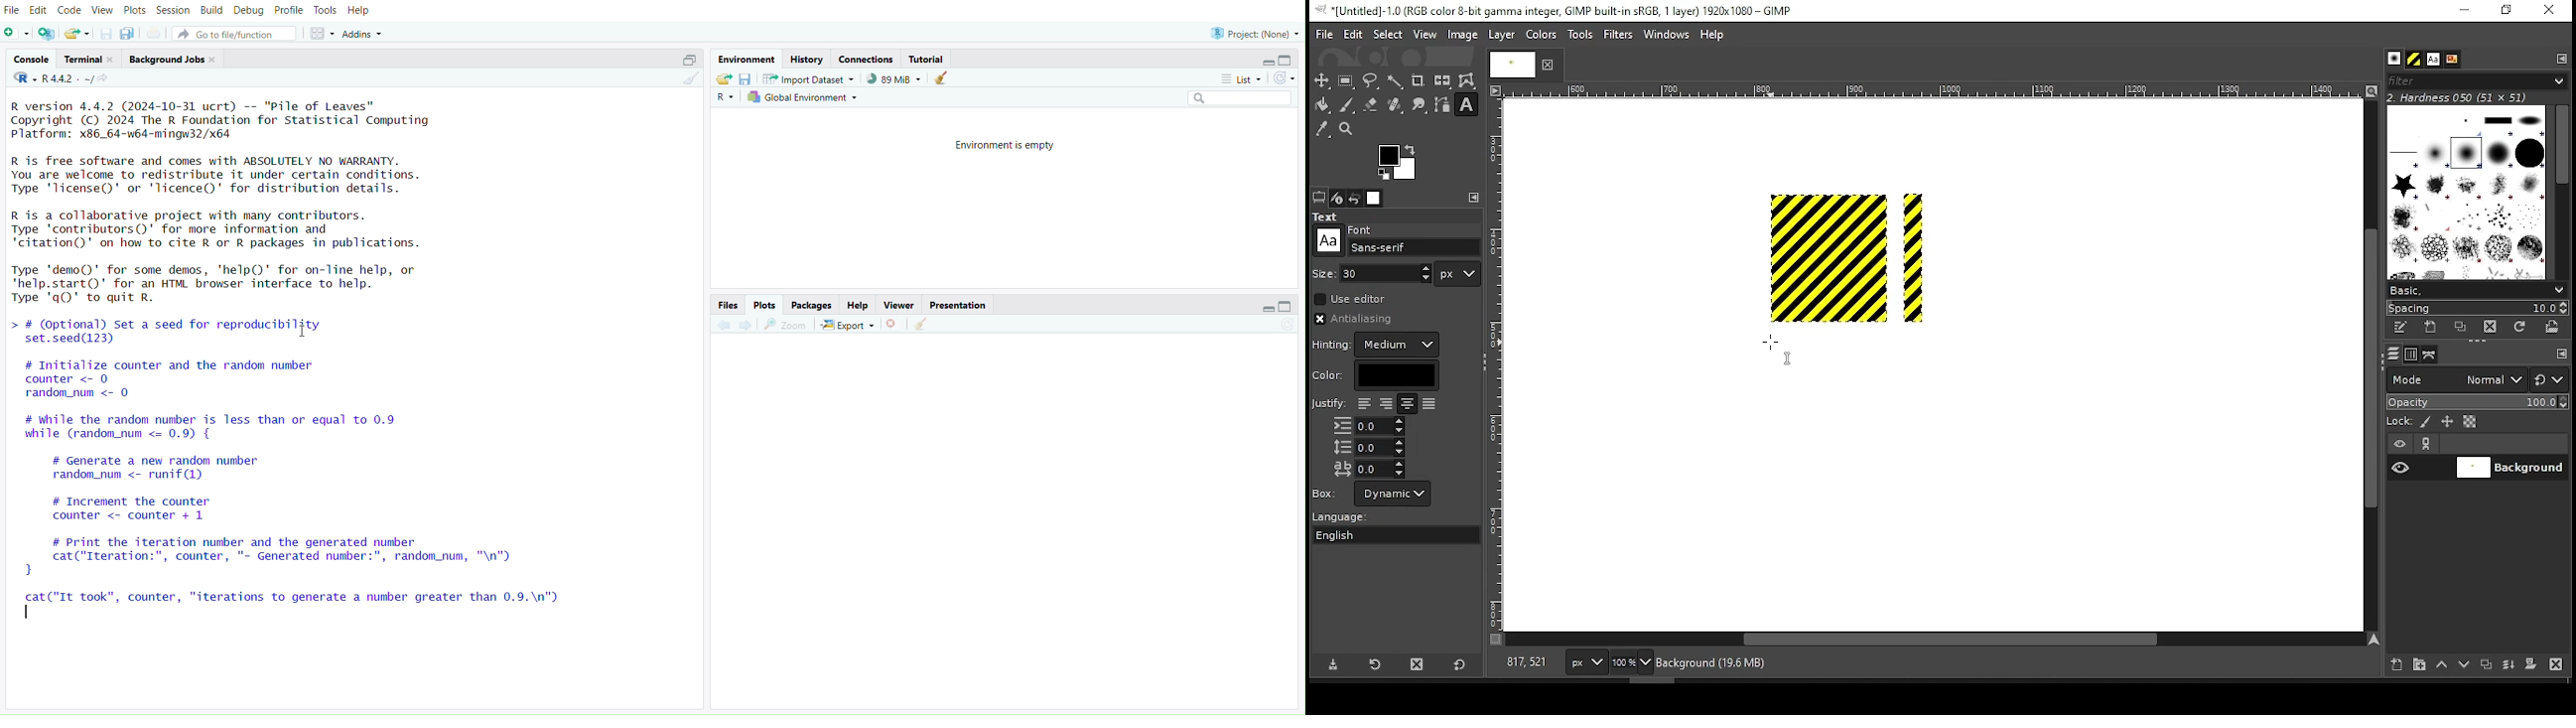  I want to click on filled, so click(1428, 405).